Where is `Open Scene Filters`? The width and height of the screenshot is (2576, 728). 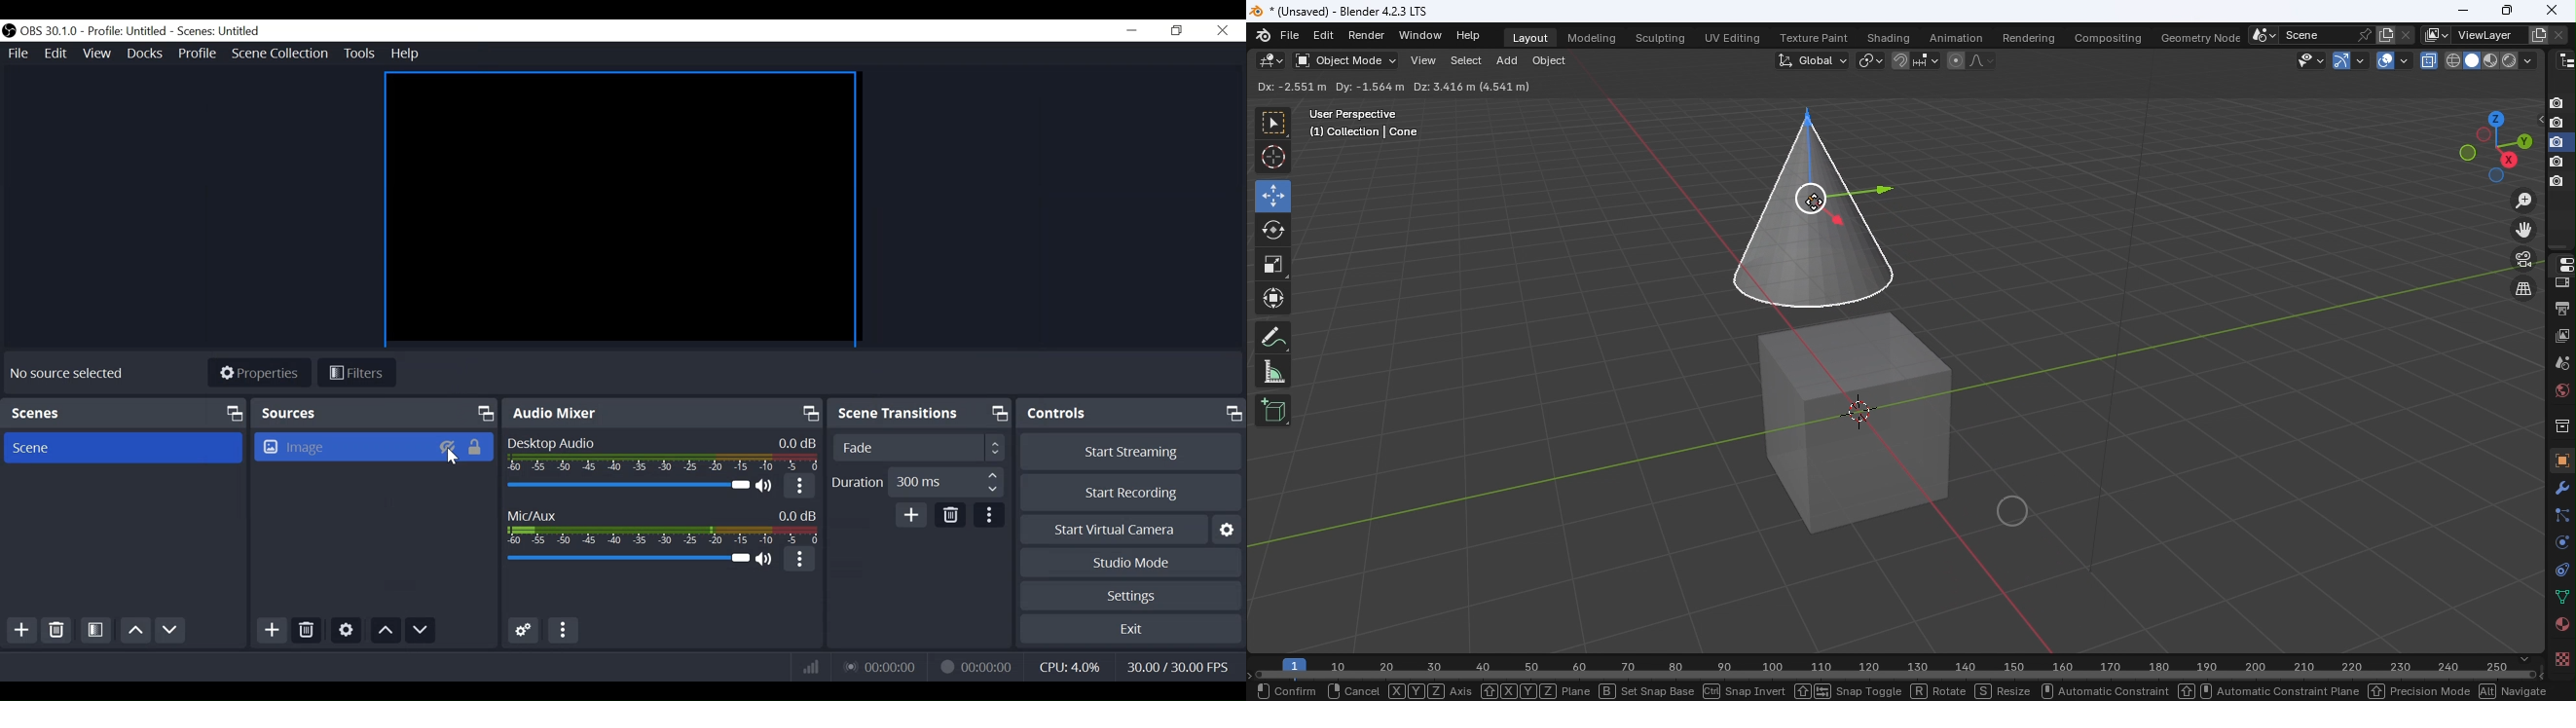
Open Scene Filters is located at coordinates (97, 632).